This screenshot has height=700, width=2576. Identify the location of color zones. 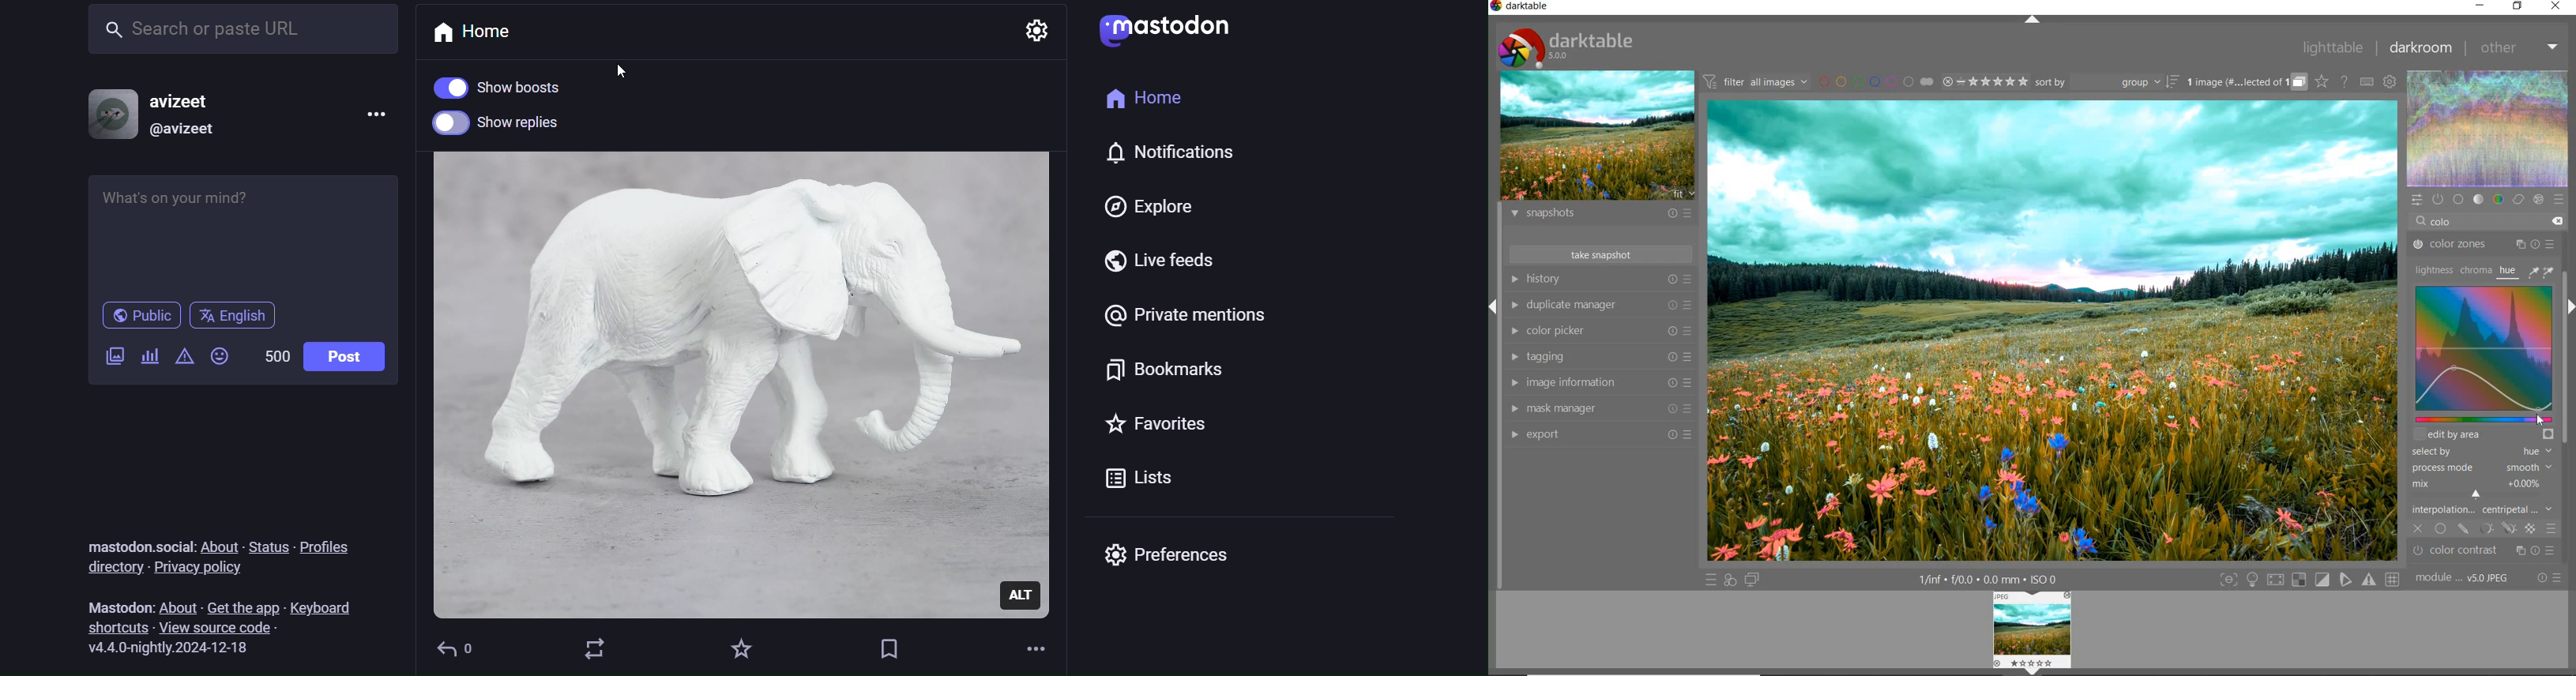
(2484, 246).